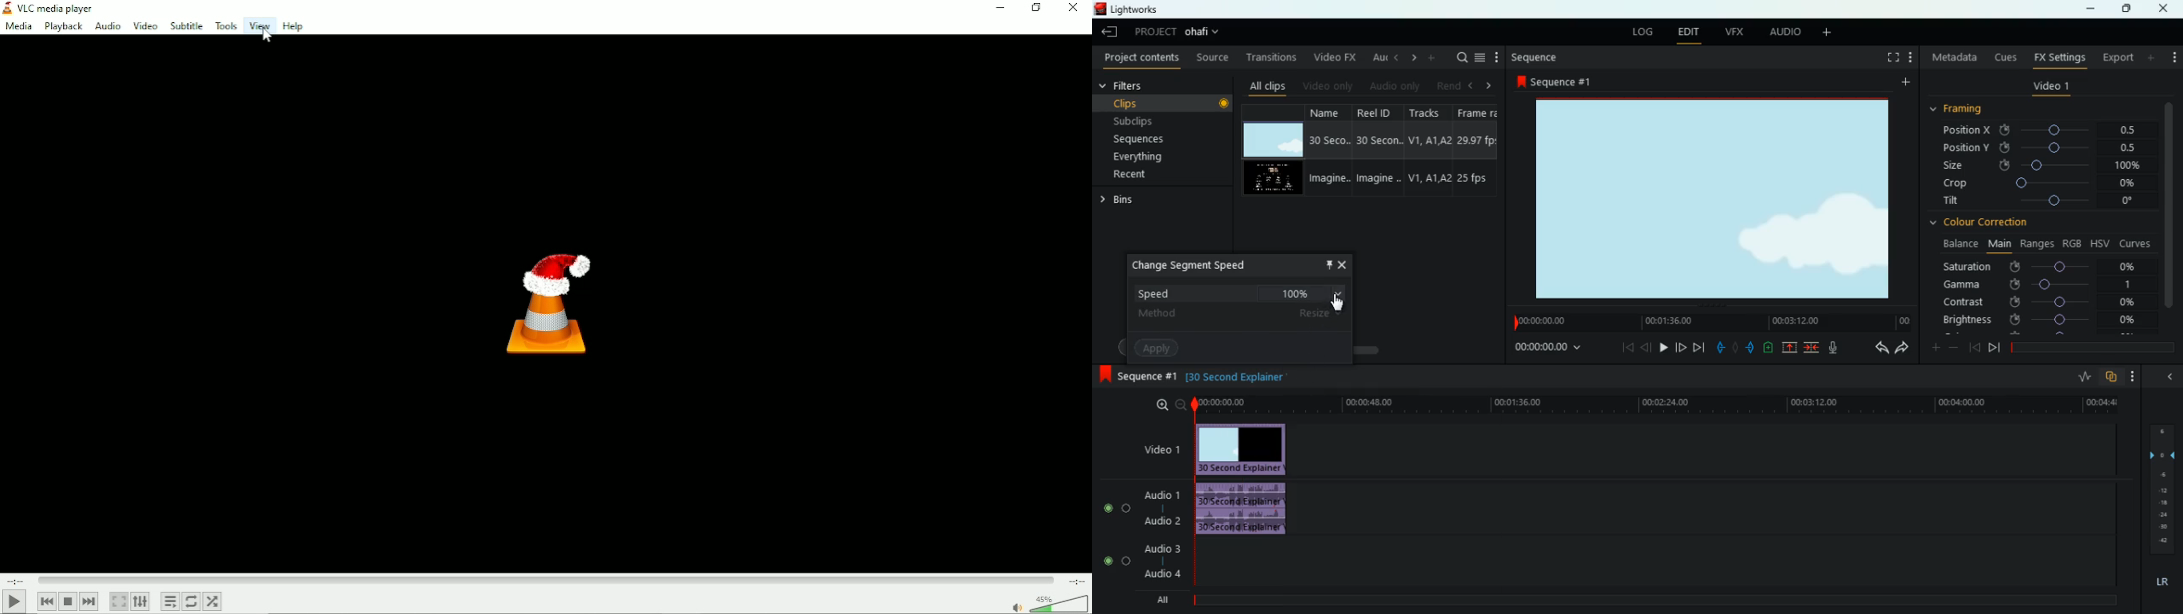  Describe the element at coordinates (1974, 346) in the screenshot. I see `beggining` at that location.